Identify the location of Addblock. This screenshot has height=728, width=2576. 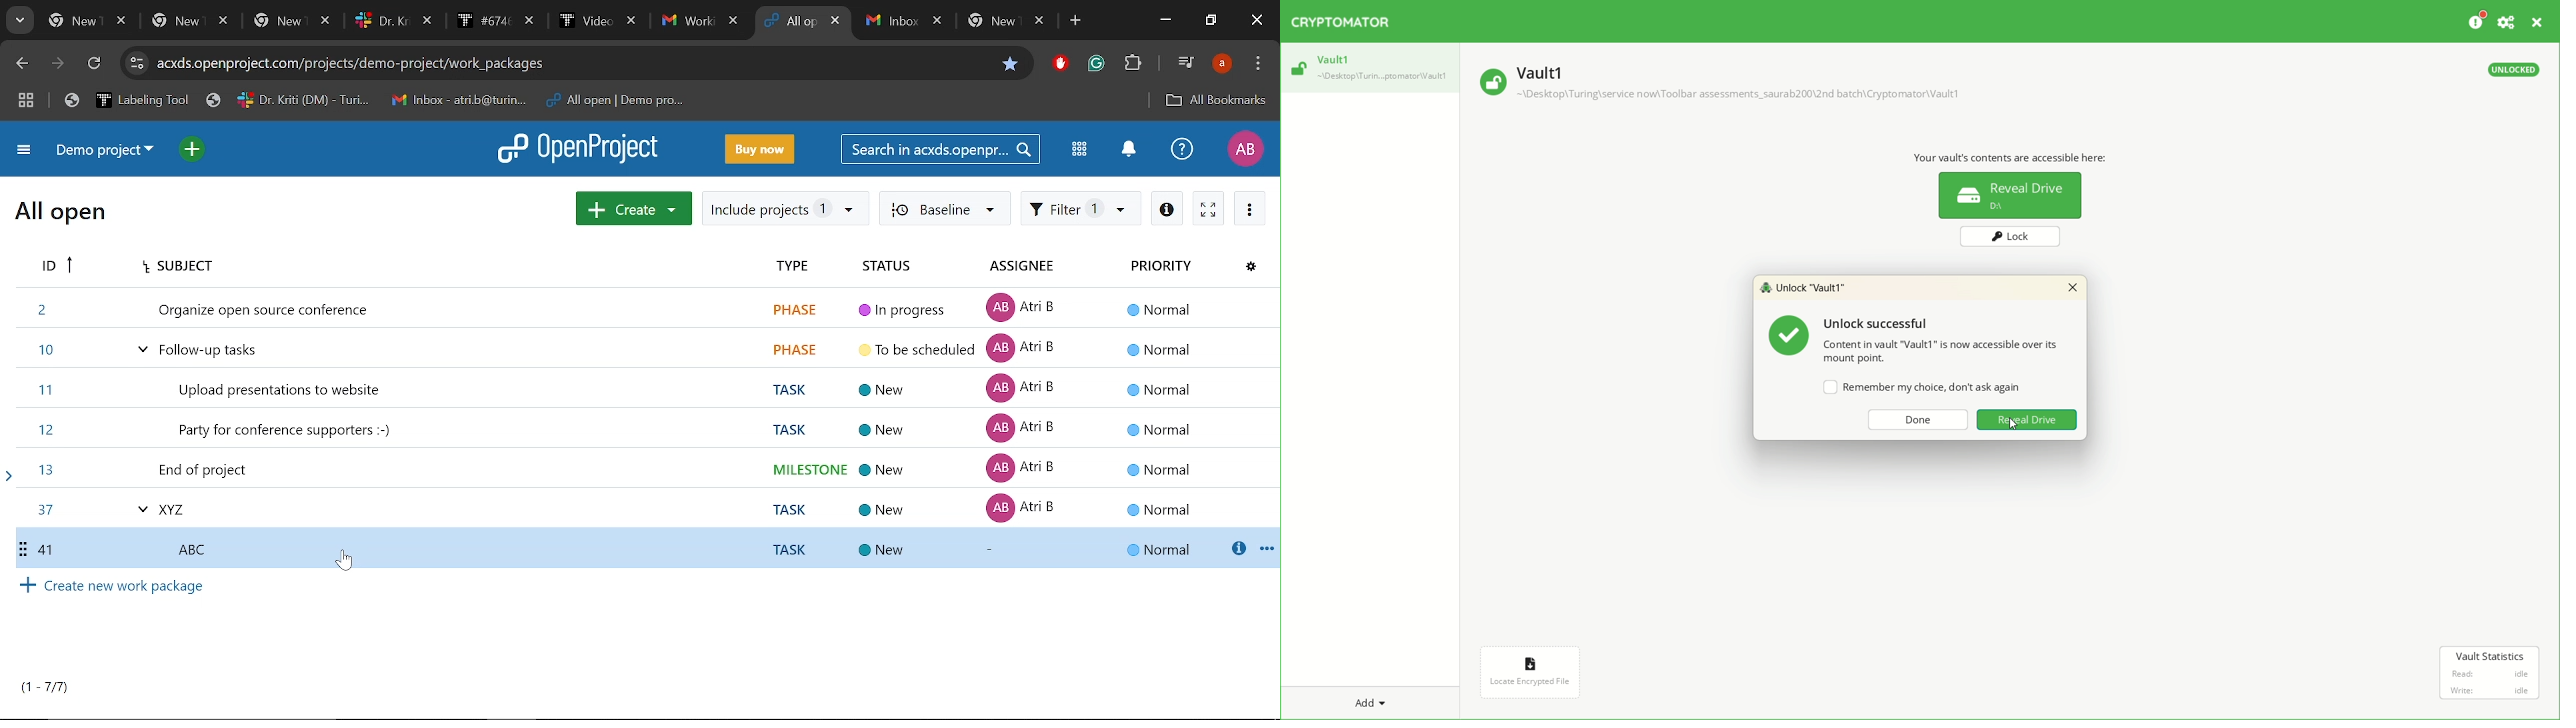
(1058, 63).